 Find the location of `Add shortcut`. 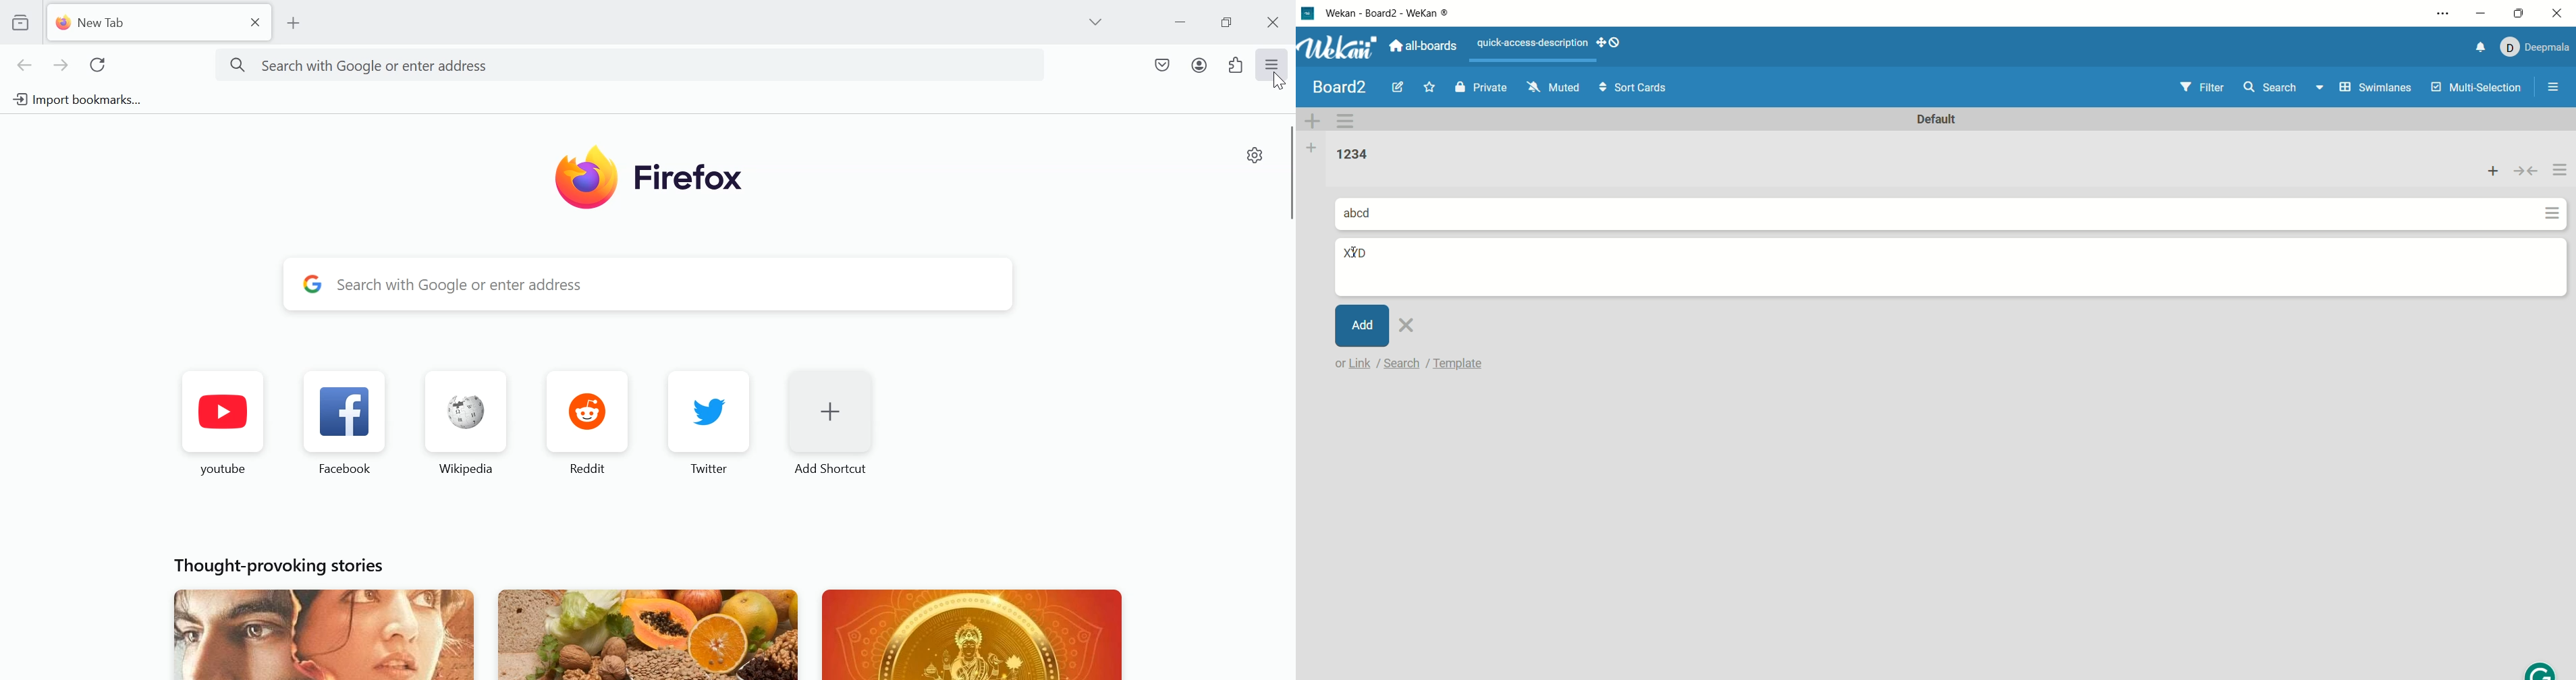

Add shortcut is located at coordinates (830, 423).